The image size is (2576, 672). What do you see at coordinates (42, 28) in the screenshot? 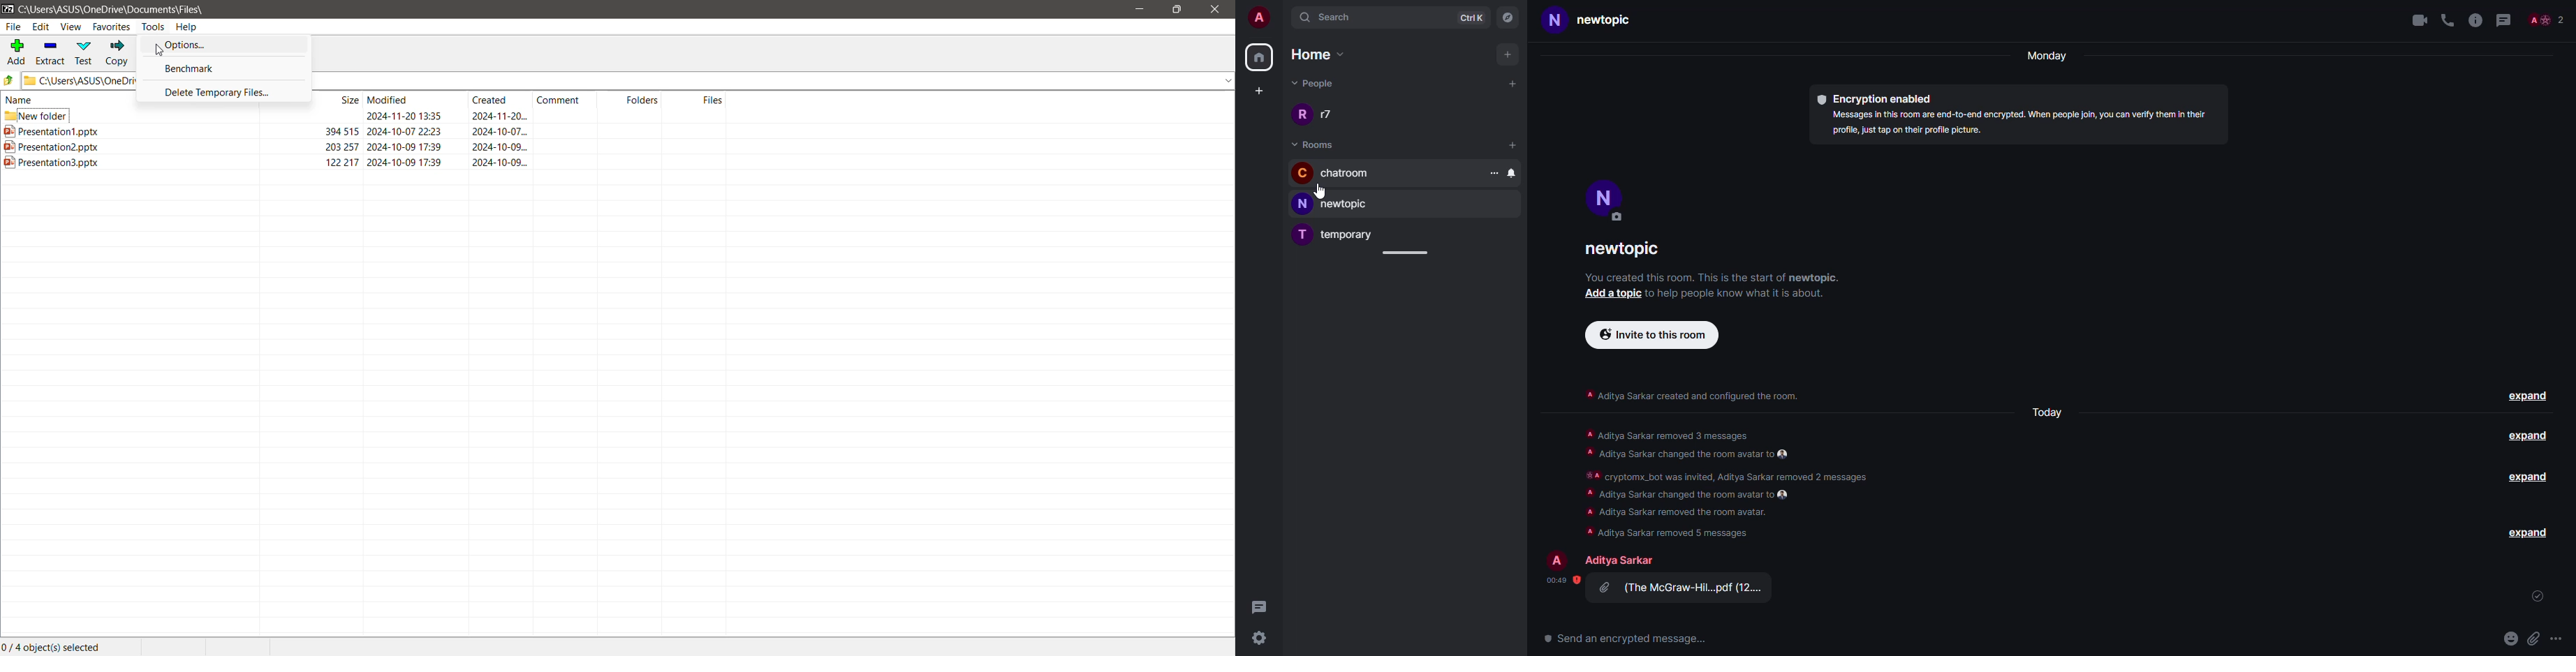
I see `Edit` at bounding box center [42, 28].